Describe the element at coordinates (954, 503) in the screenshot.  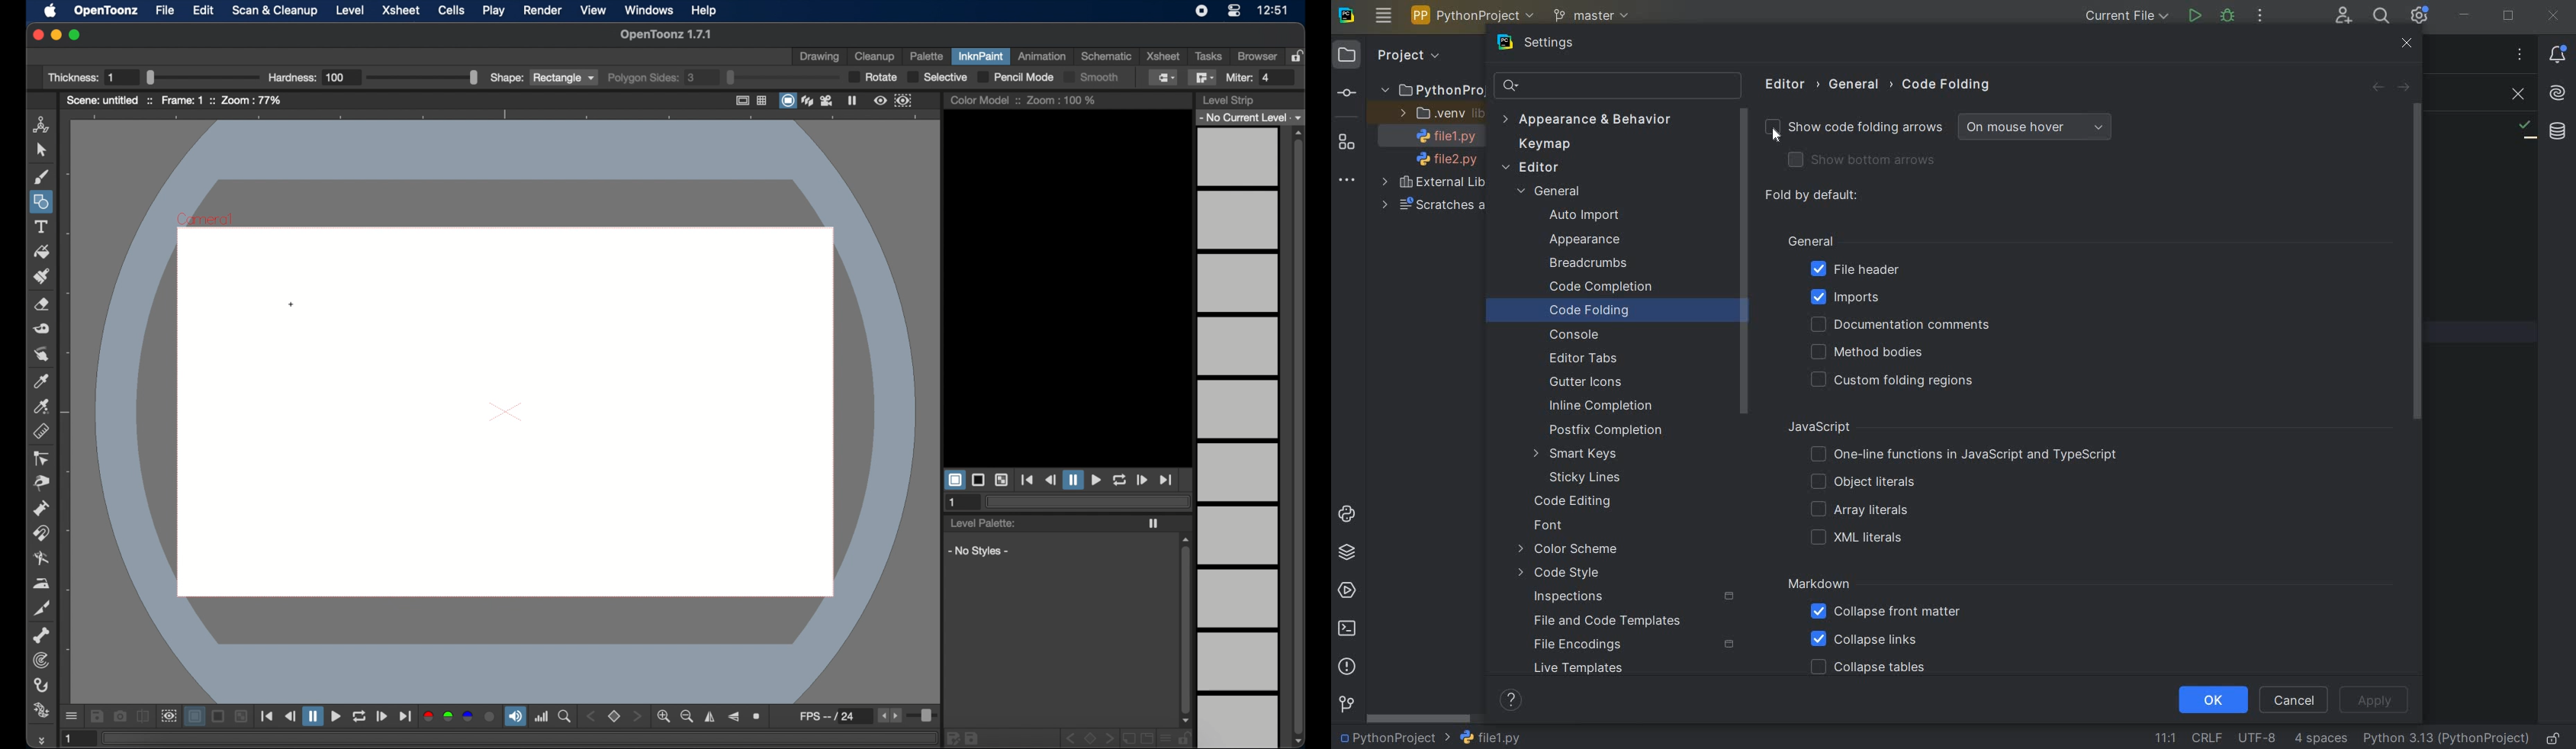
I see `1` at that location.